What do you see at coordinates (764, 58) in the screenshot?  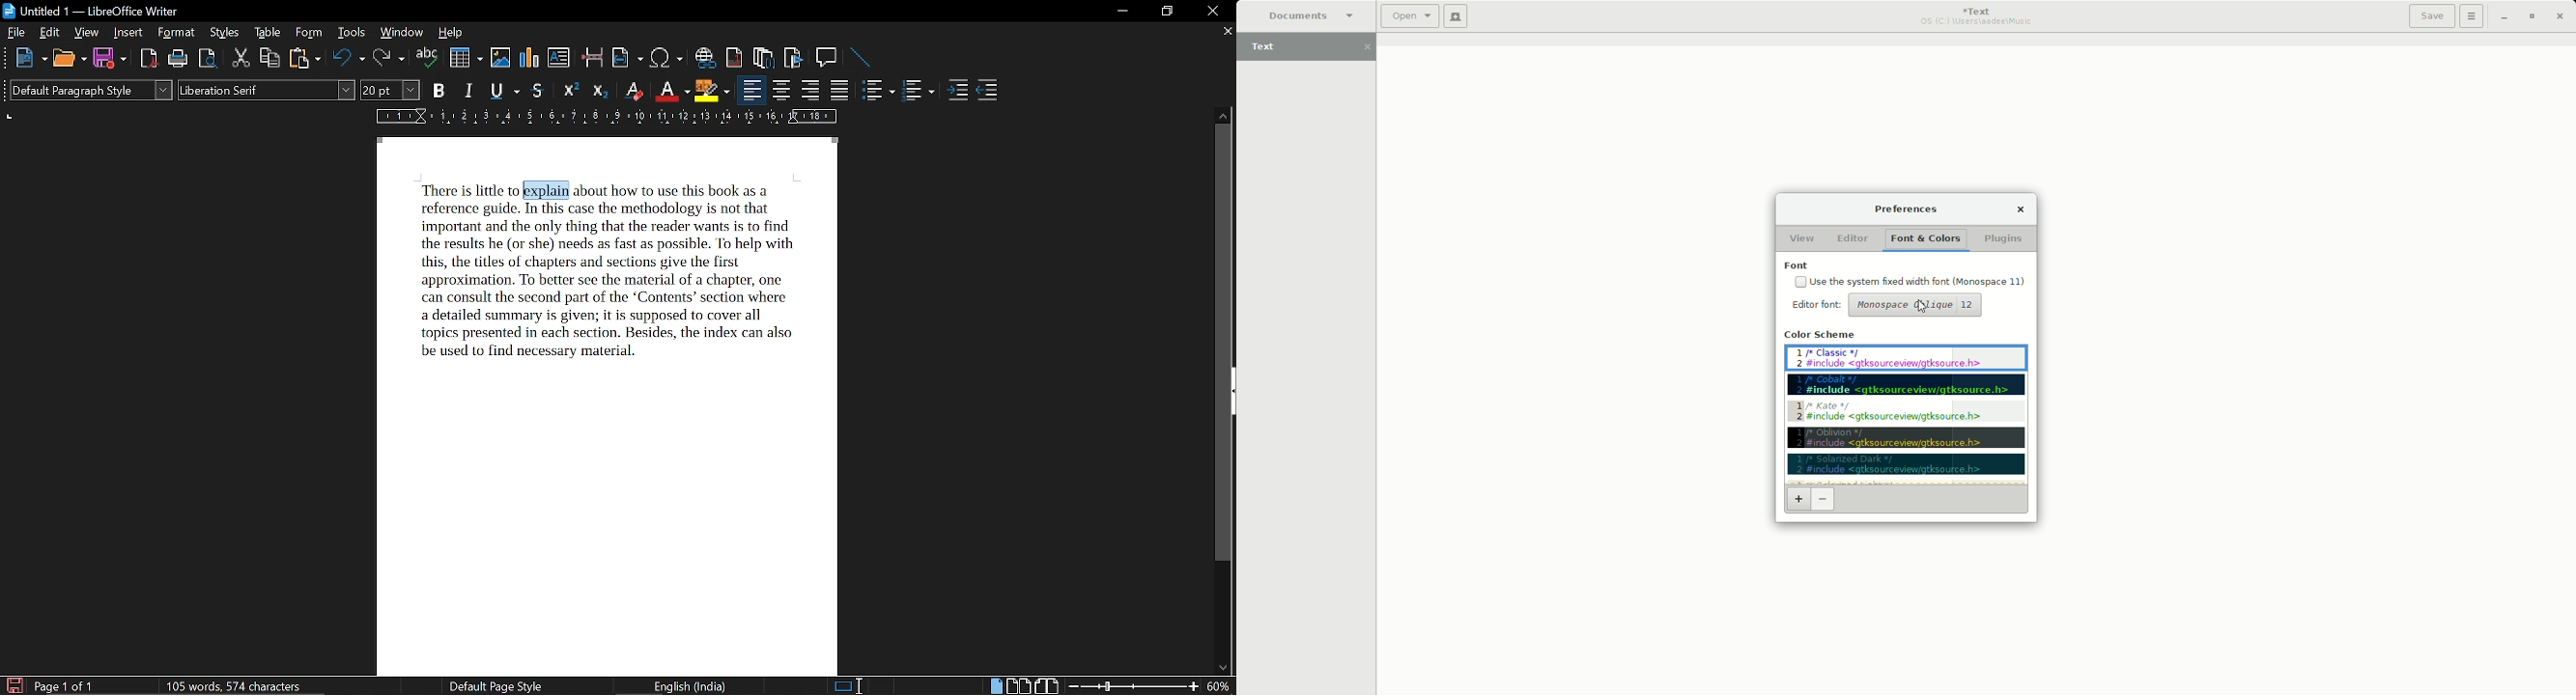 I see `insert footnote` at bounding box center [764, 58].